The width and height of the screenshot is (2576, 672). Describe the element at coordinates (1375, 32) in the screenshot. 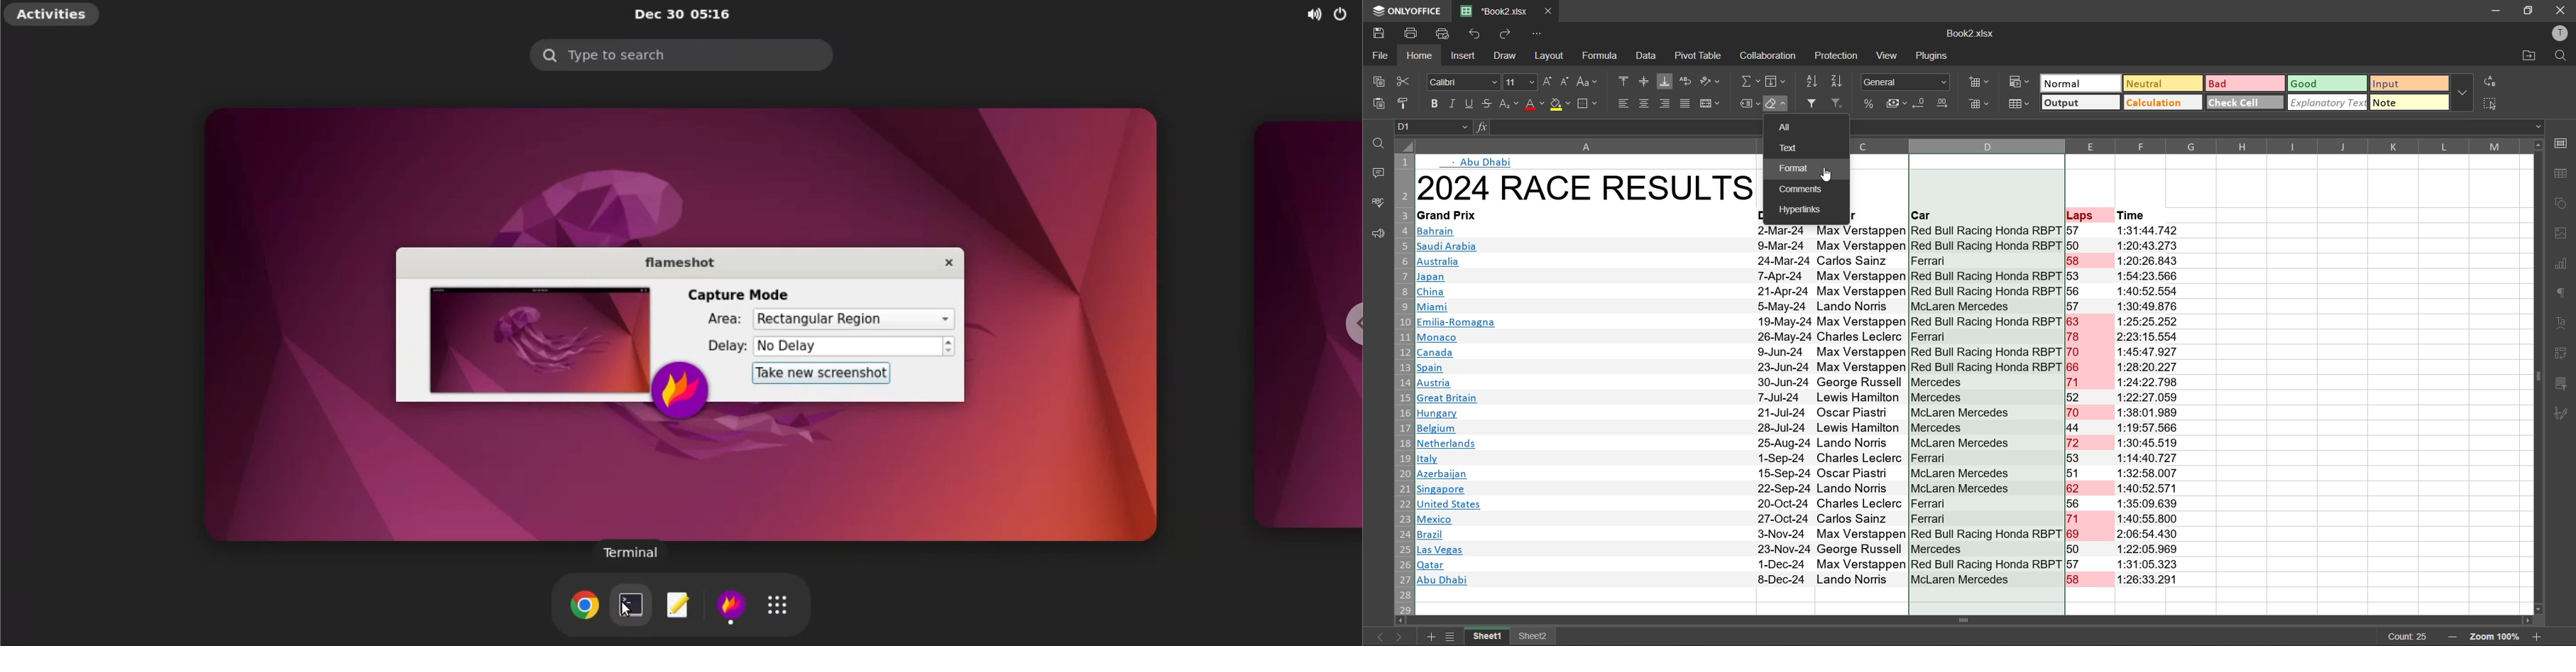

I see `save` at that location.